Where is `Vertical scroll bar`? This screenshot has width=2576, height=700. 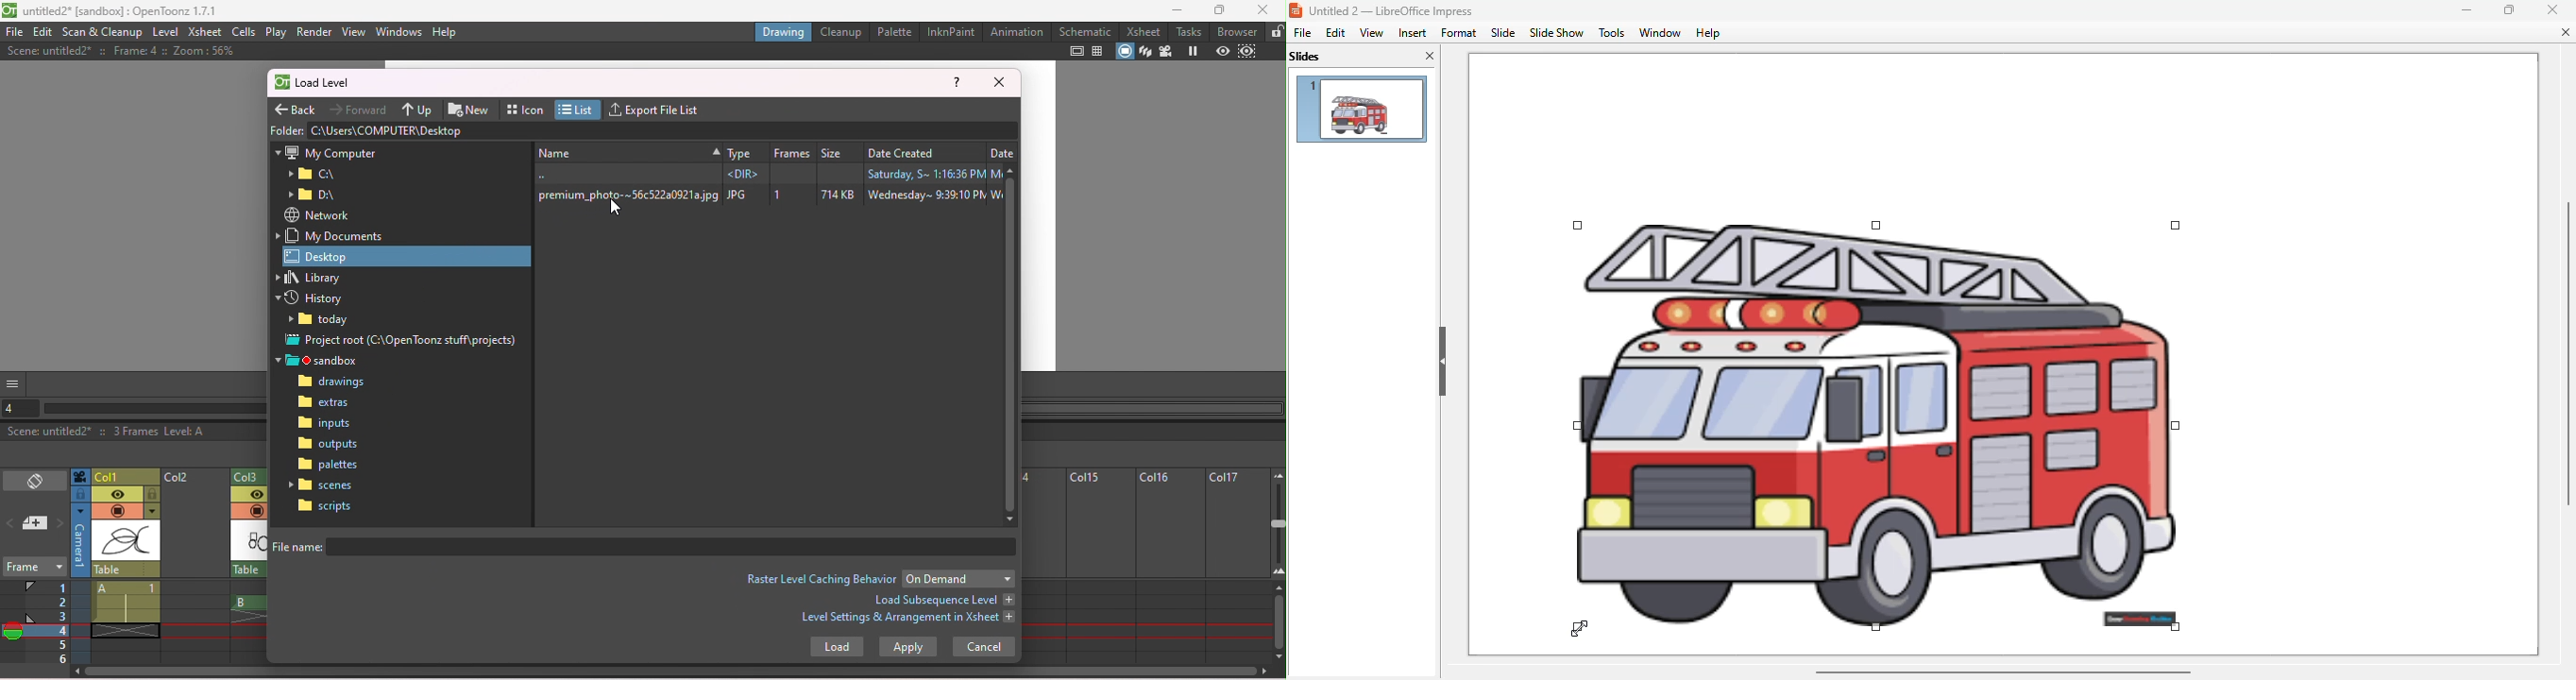
Vertical scroll bar is located at coordinates (1279, 623).